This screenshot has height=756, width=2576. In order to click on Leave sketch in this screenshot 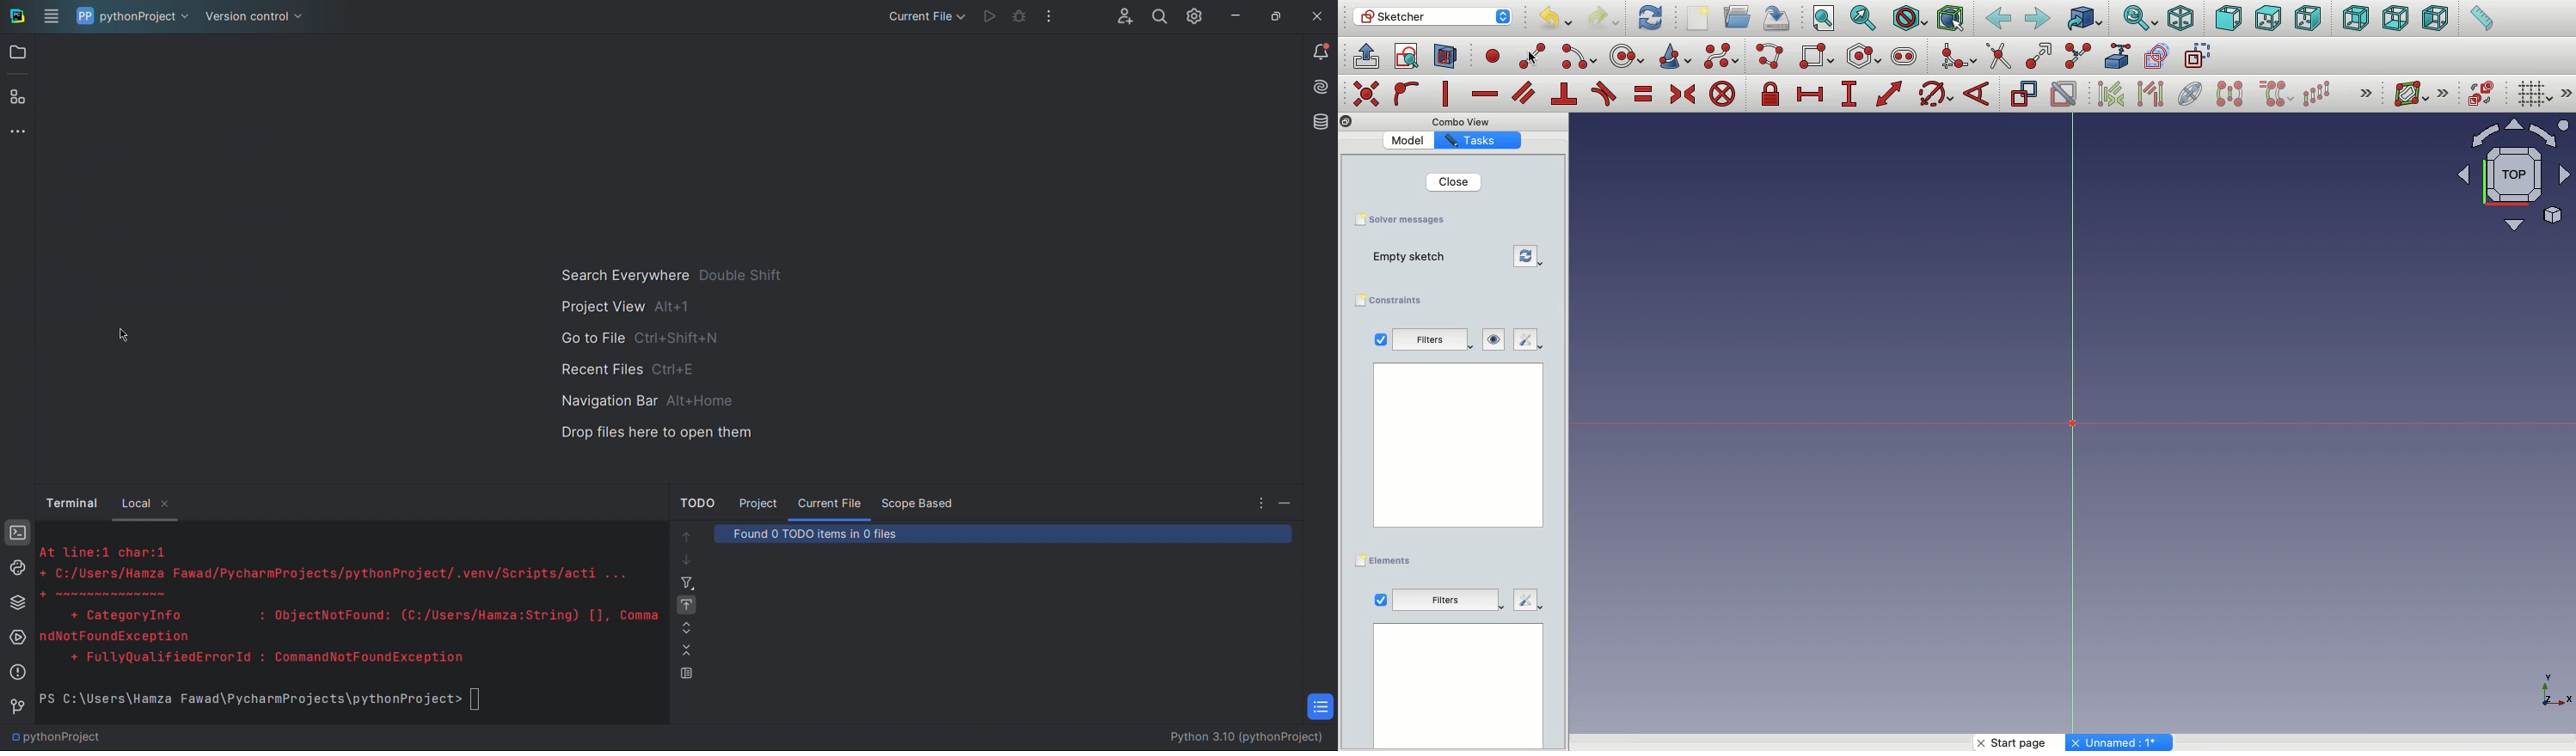, I will do `click(1365, 55)`.